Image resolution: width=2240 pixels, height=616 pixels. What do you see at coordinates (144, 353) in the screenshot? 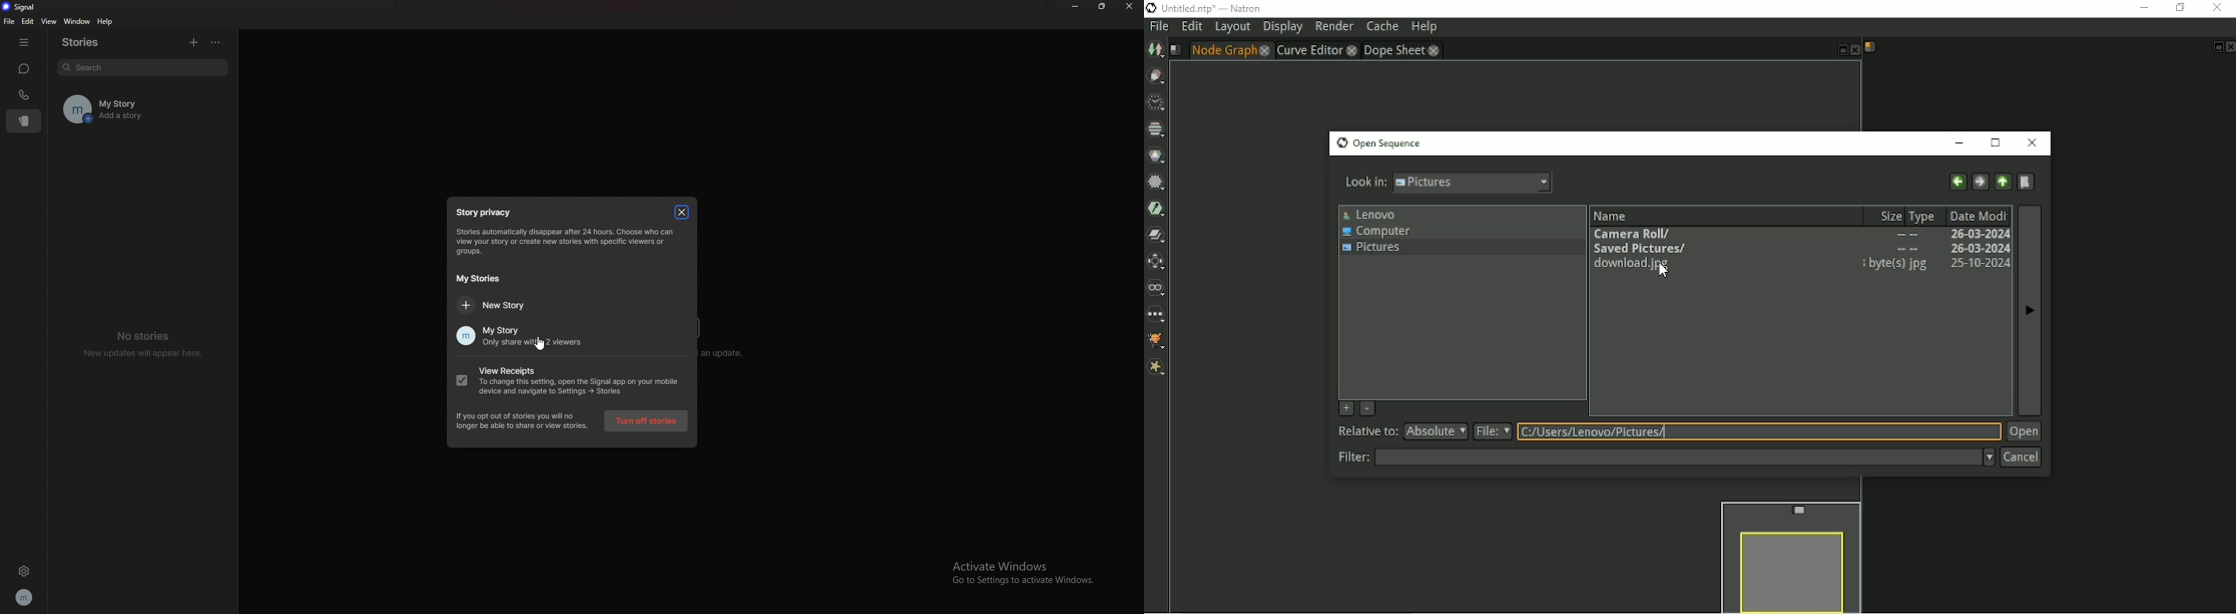
I see `New updates will appear here.` at bounding box center [144, 353].